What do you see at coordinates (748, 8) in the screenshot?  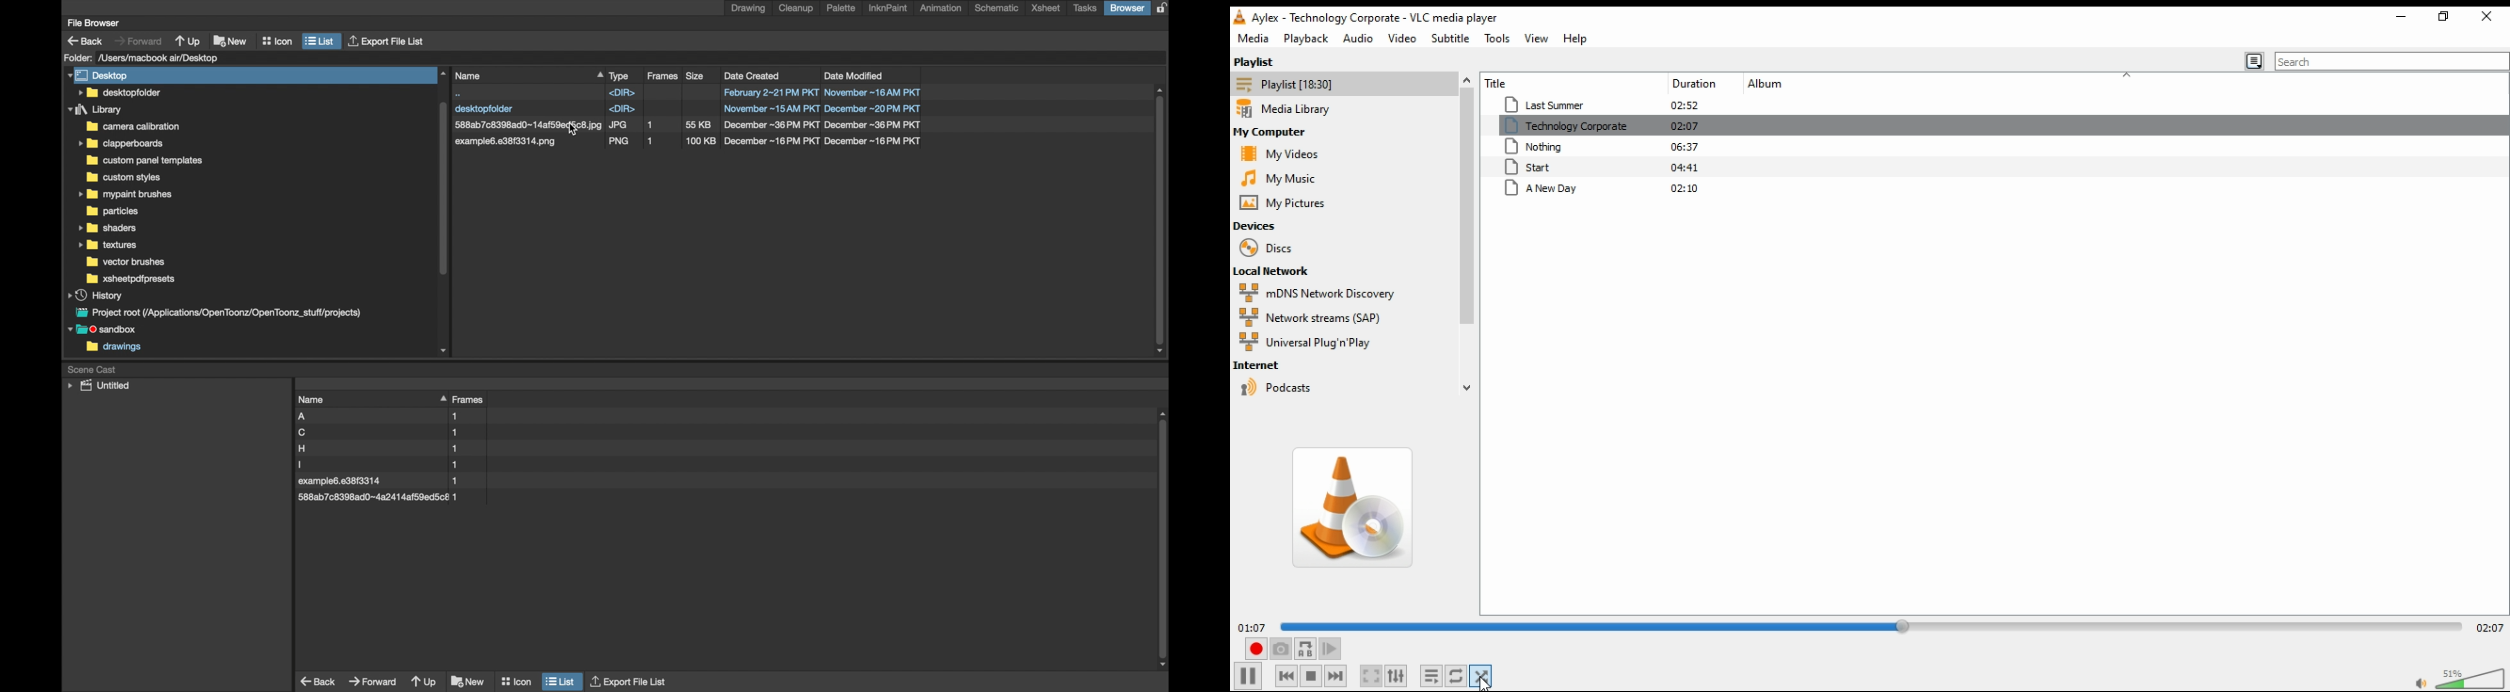 I see `drawing` at bounding box center [748, 8].